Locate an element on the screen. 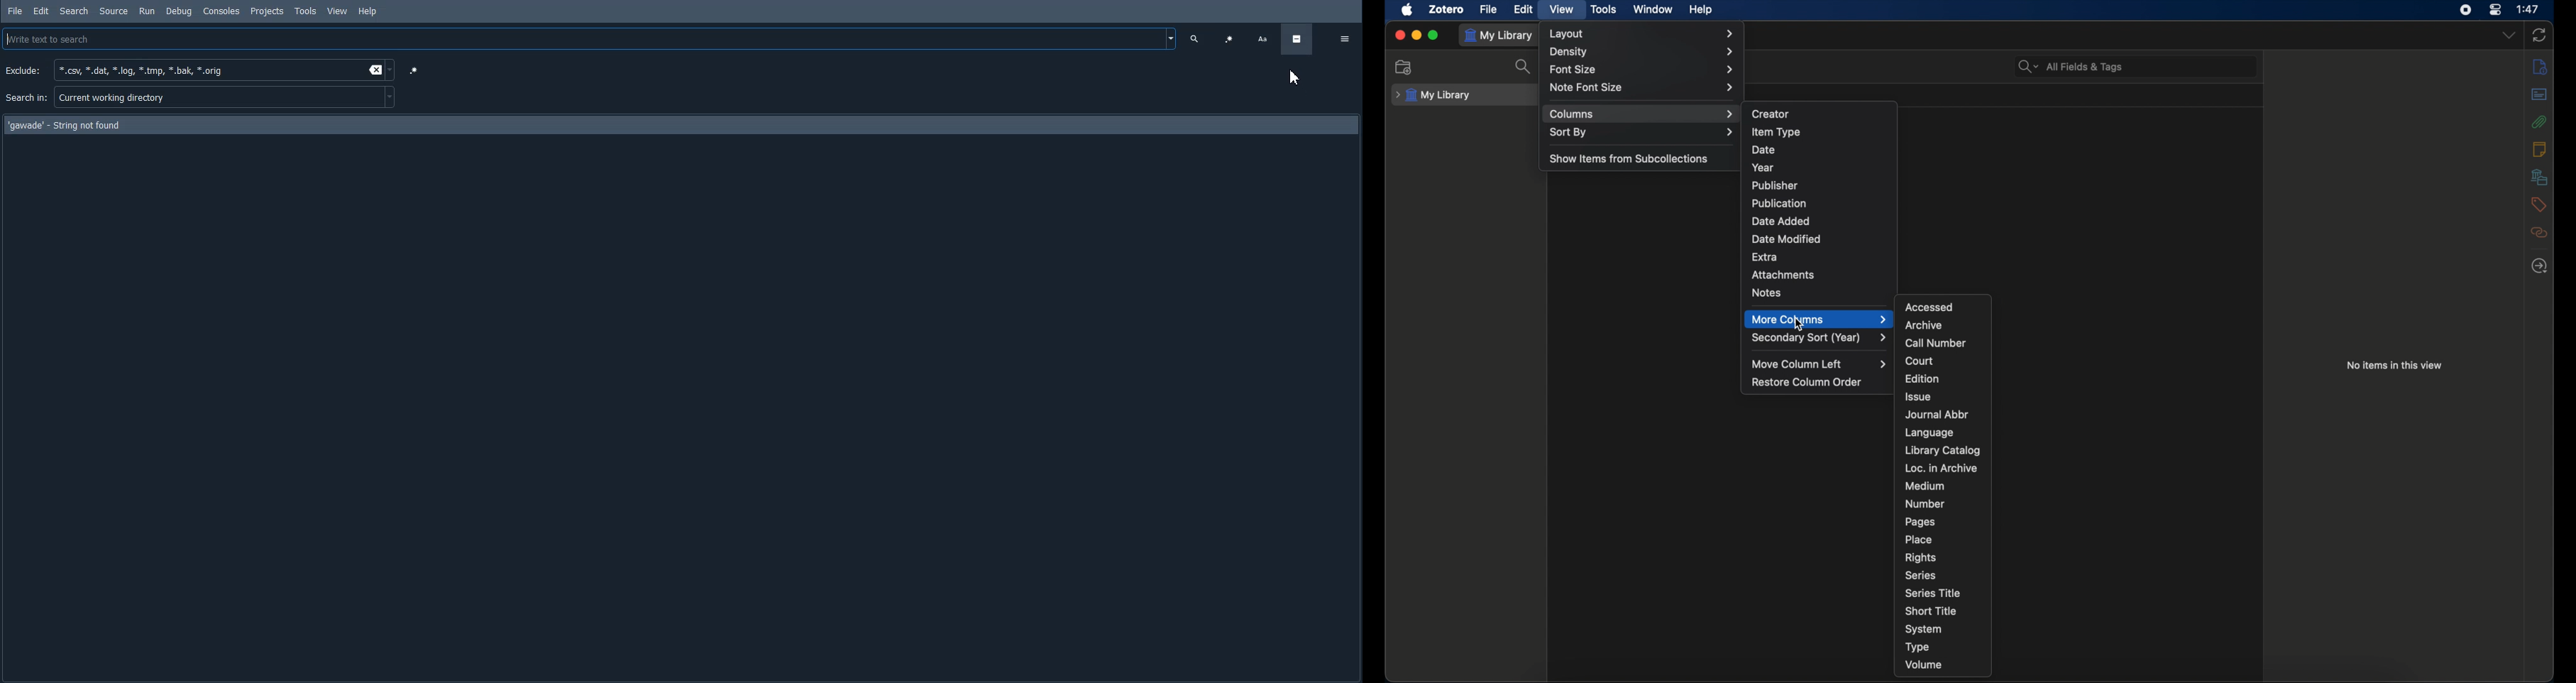 The image size is (2576, 700). more columns is located at coordinates (1819, 319).